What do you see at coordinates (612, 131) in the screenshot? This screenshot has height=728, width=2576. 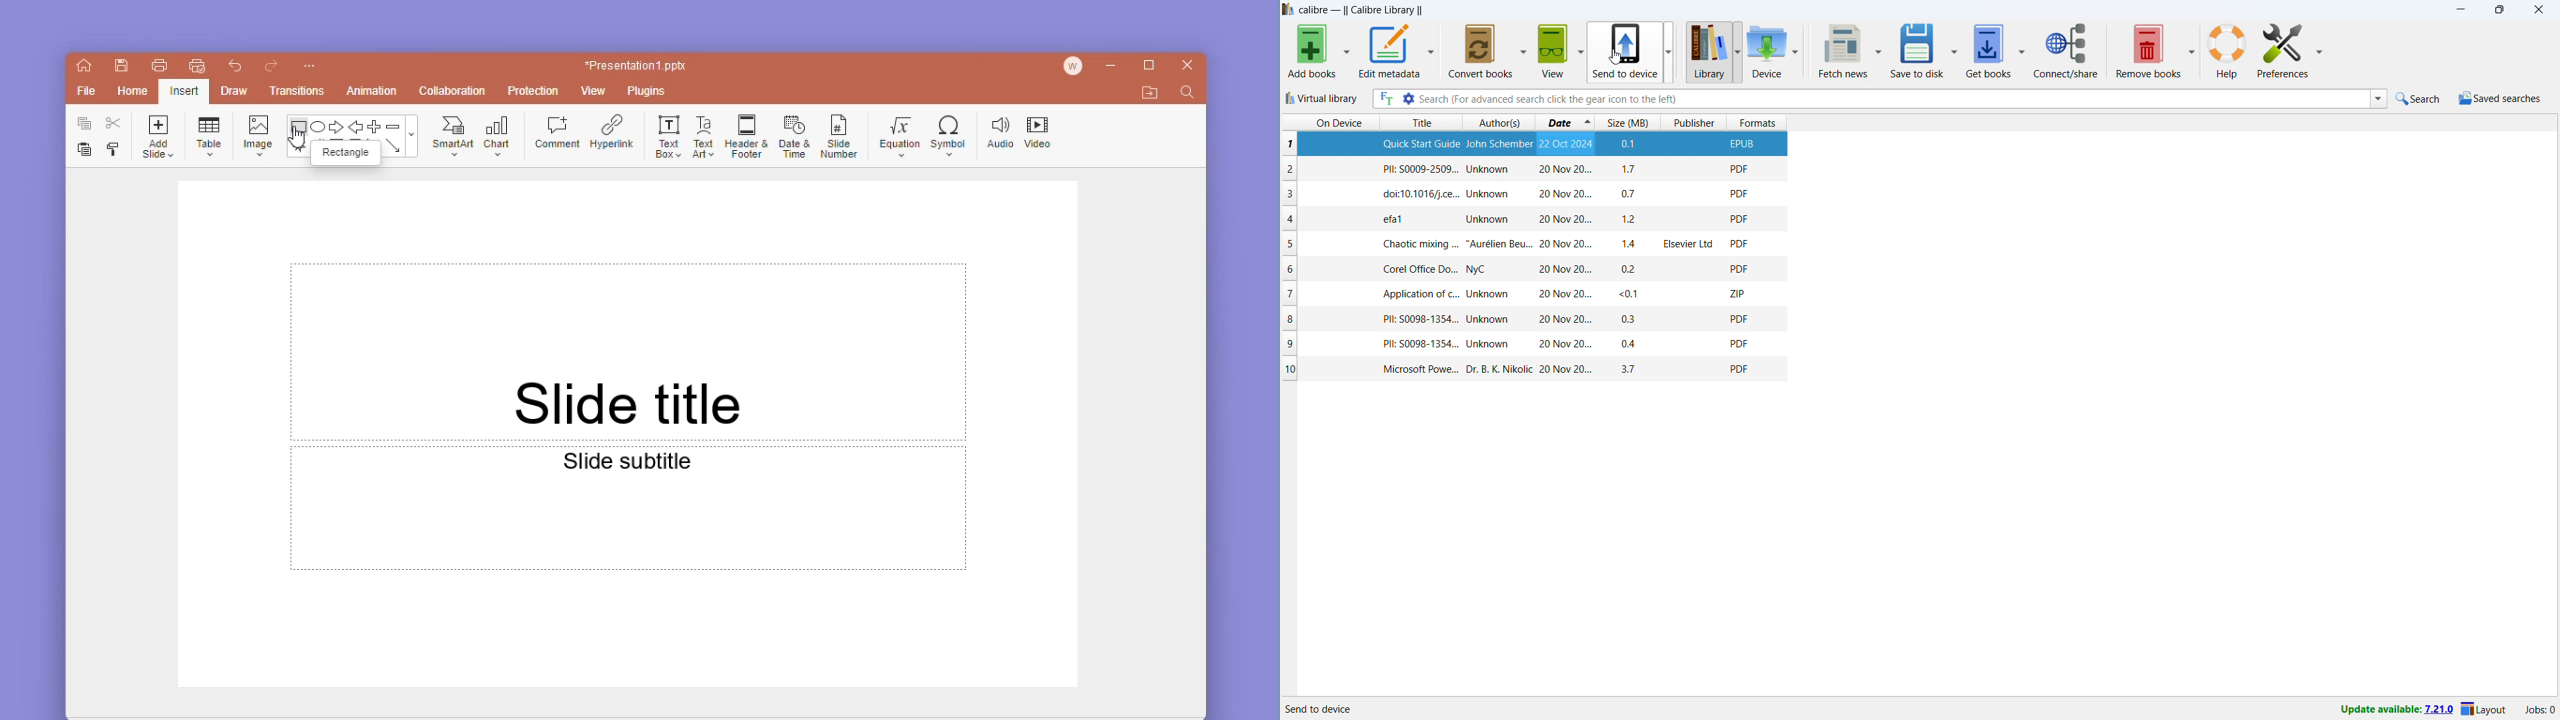 I see `hyperlink` at bounding box center [612, 131].